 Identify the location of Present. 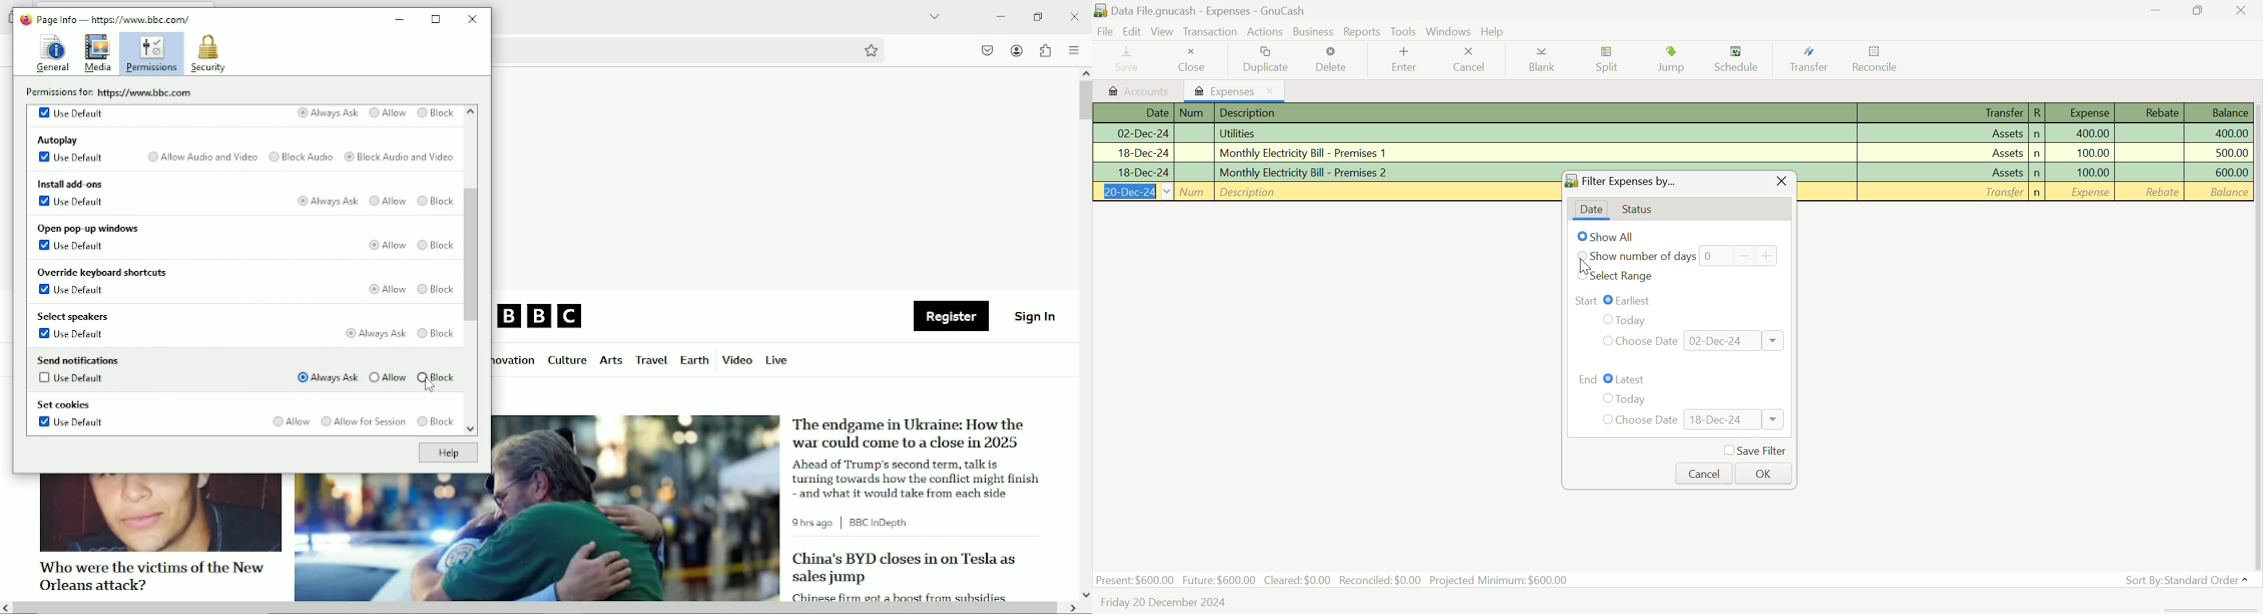
(1135, 580).